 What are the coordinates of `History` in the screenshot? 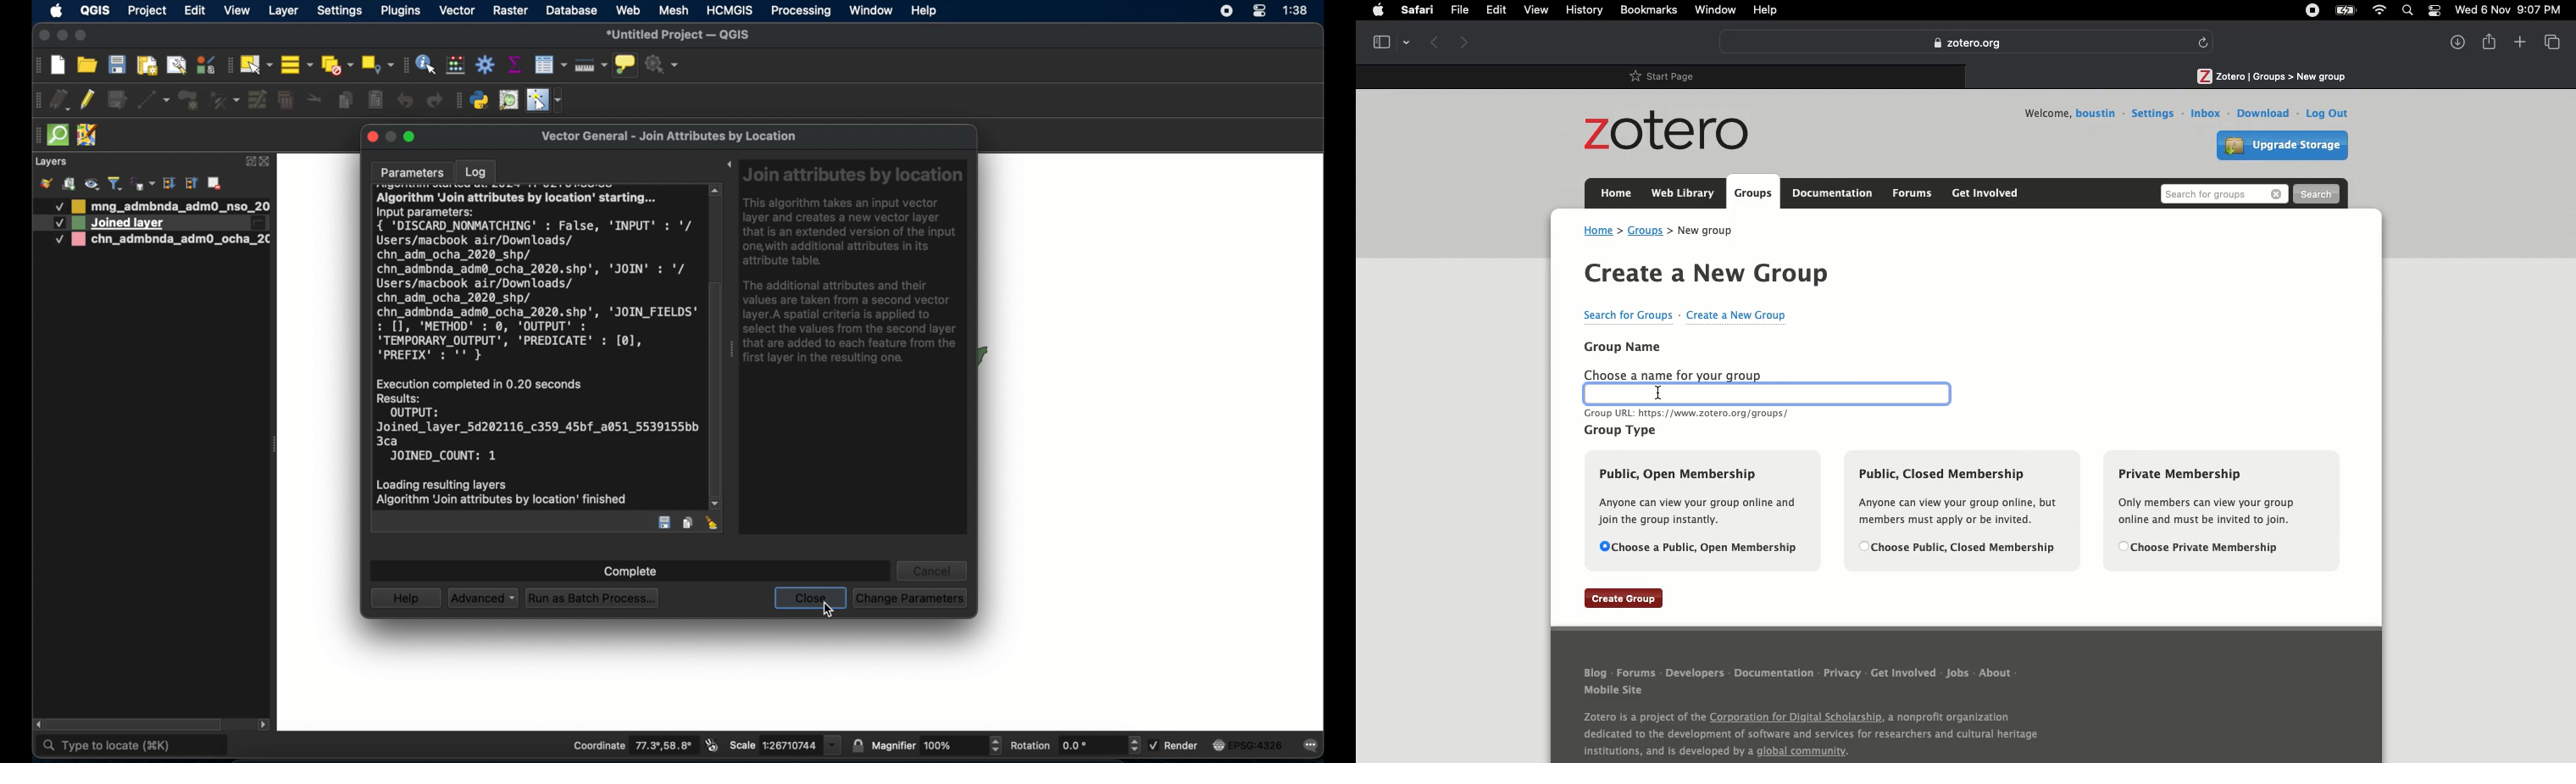 It's located at (1584, 11).